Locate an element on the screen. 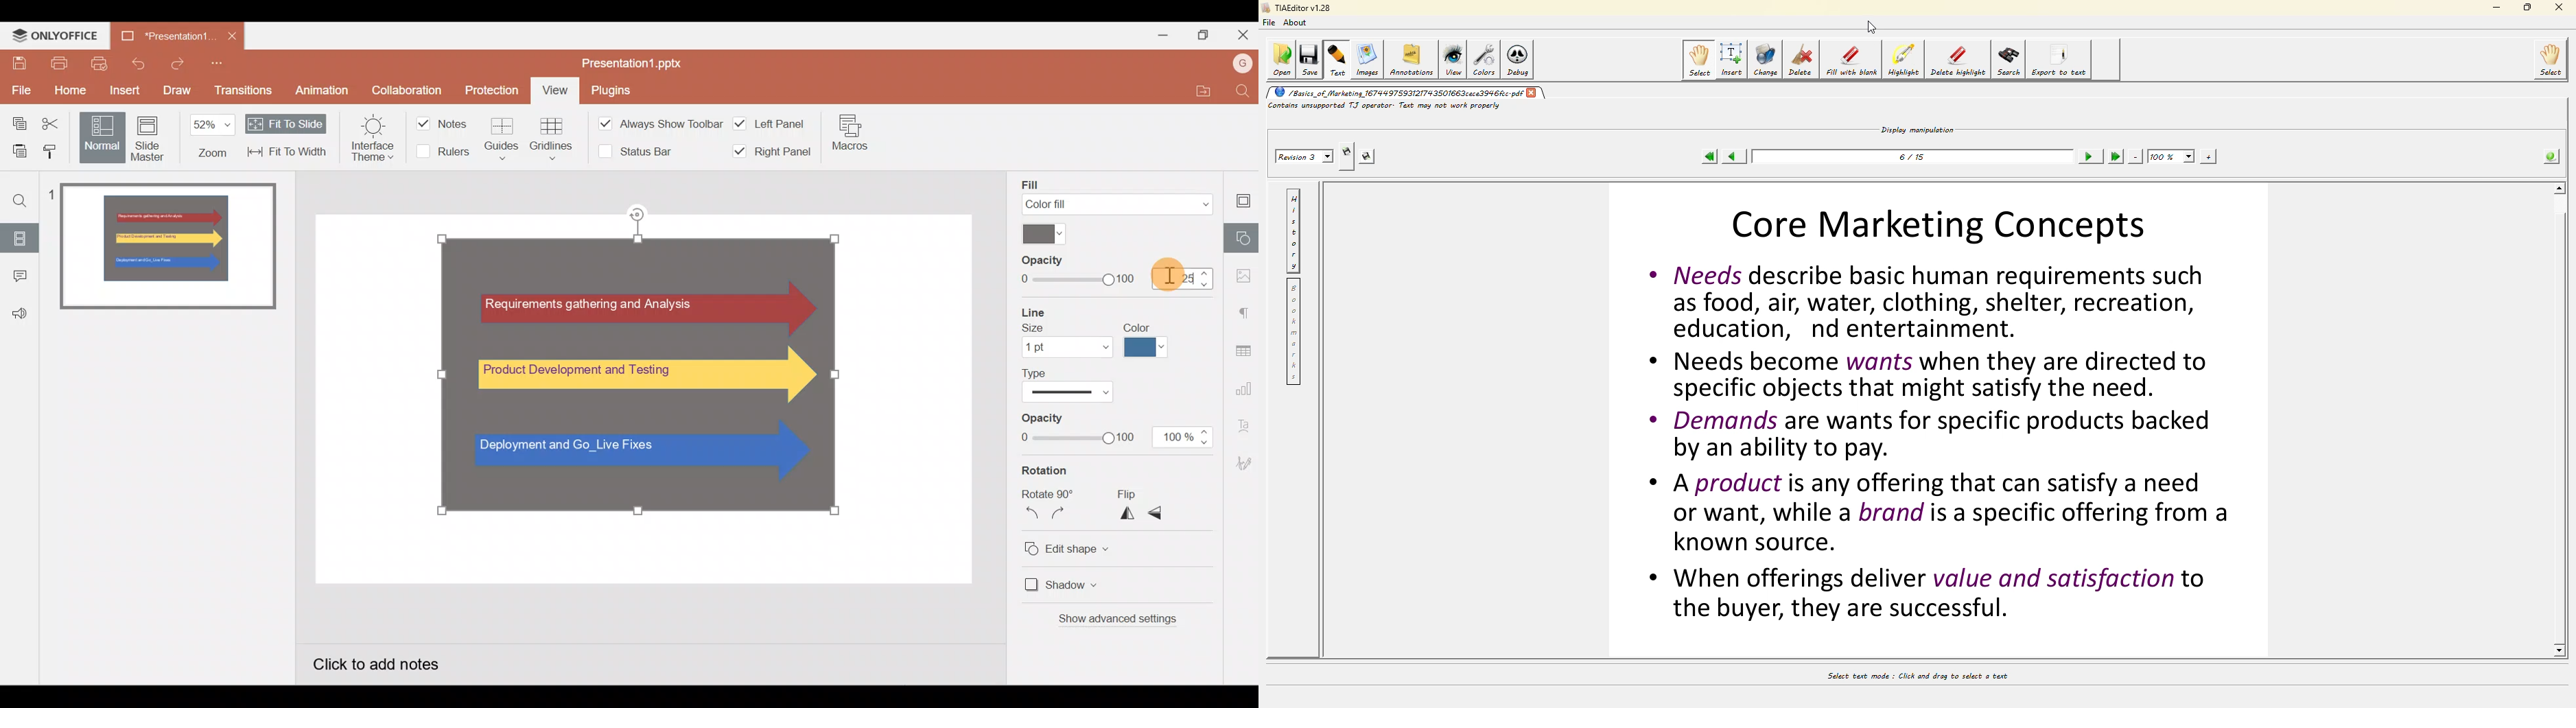 This screenshot has width=2576, height=728. Copy is located at coordinates (15, 121).